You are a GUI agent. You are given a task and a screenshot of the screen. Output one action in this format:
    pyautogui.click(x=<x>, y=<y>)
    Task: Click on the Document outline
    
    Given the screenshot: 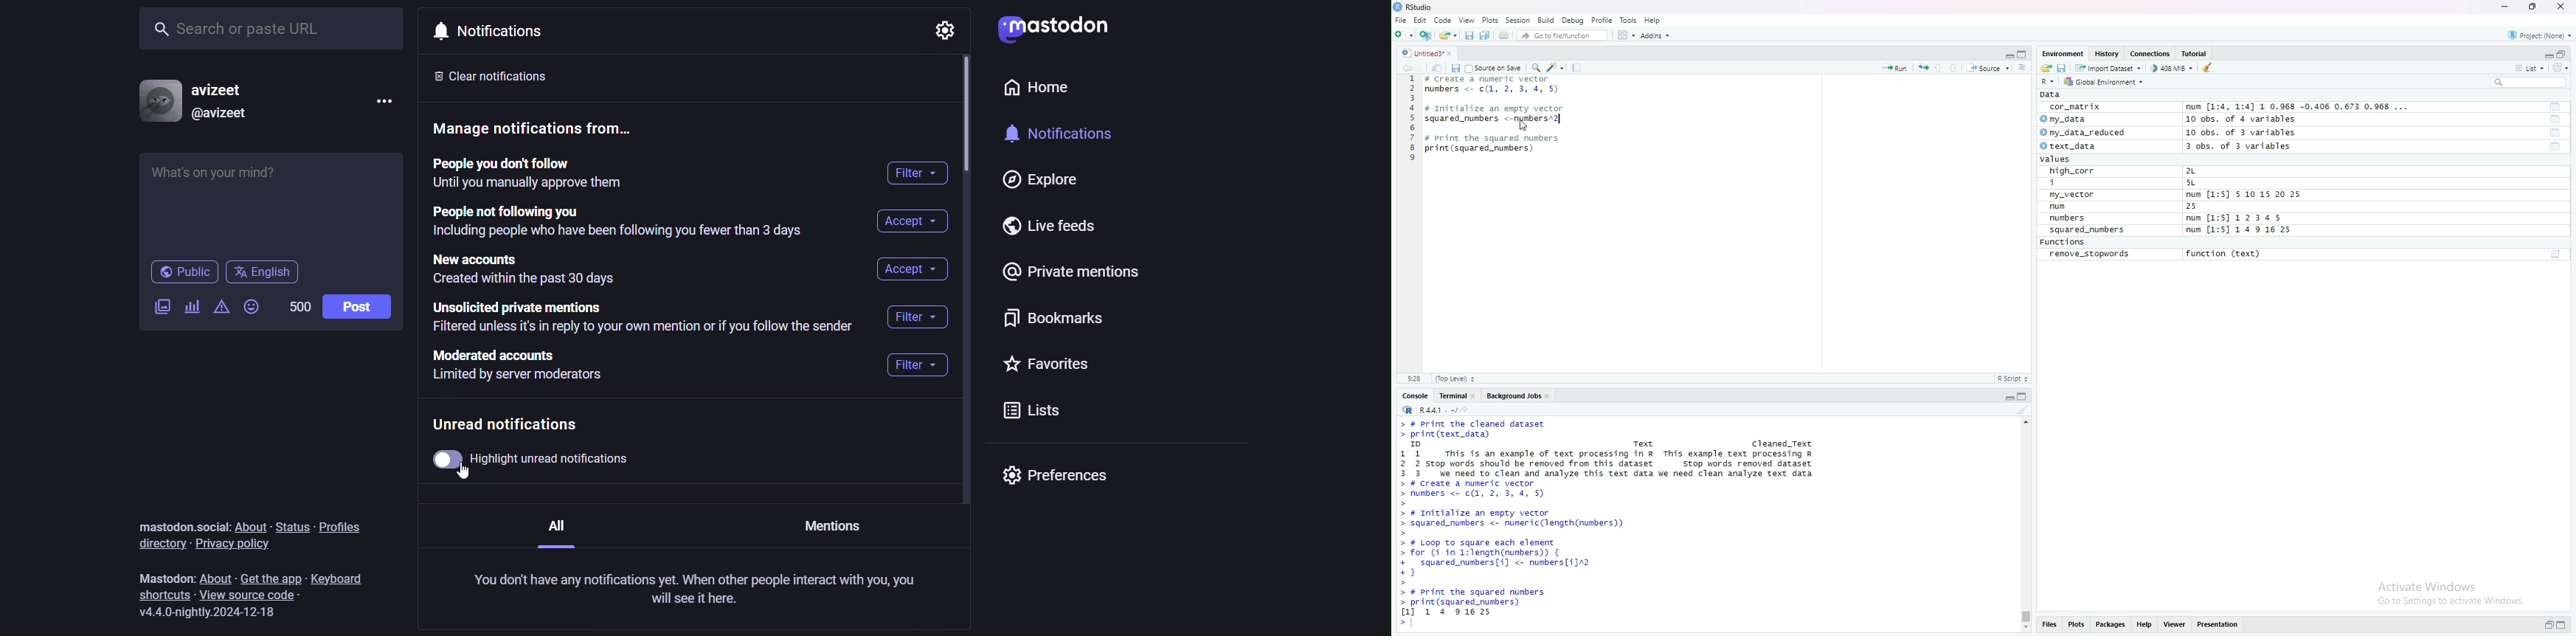 What is the action you would take?
    pyautogui.click(x=2023, y=67)
    